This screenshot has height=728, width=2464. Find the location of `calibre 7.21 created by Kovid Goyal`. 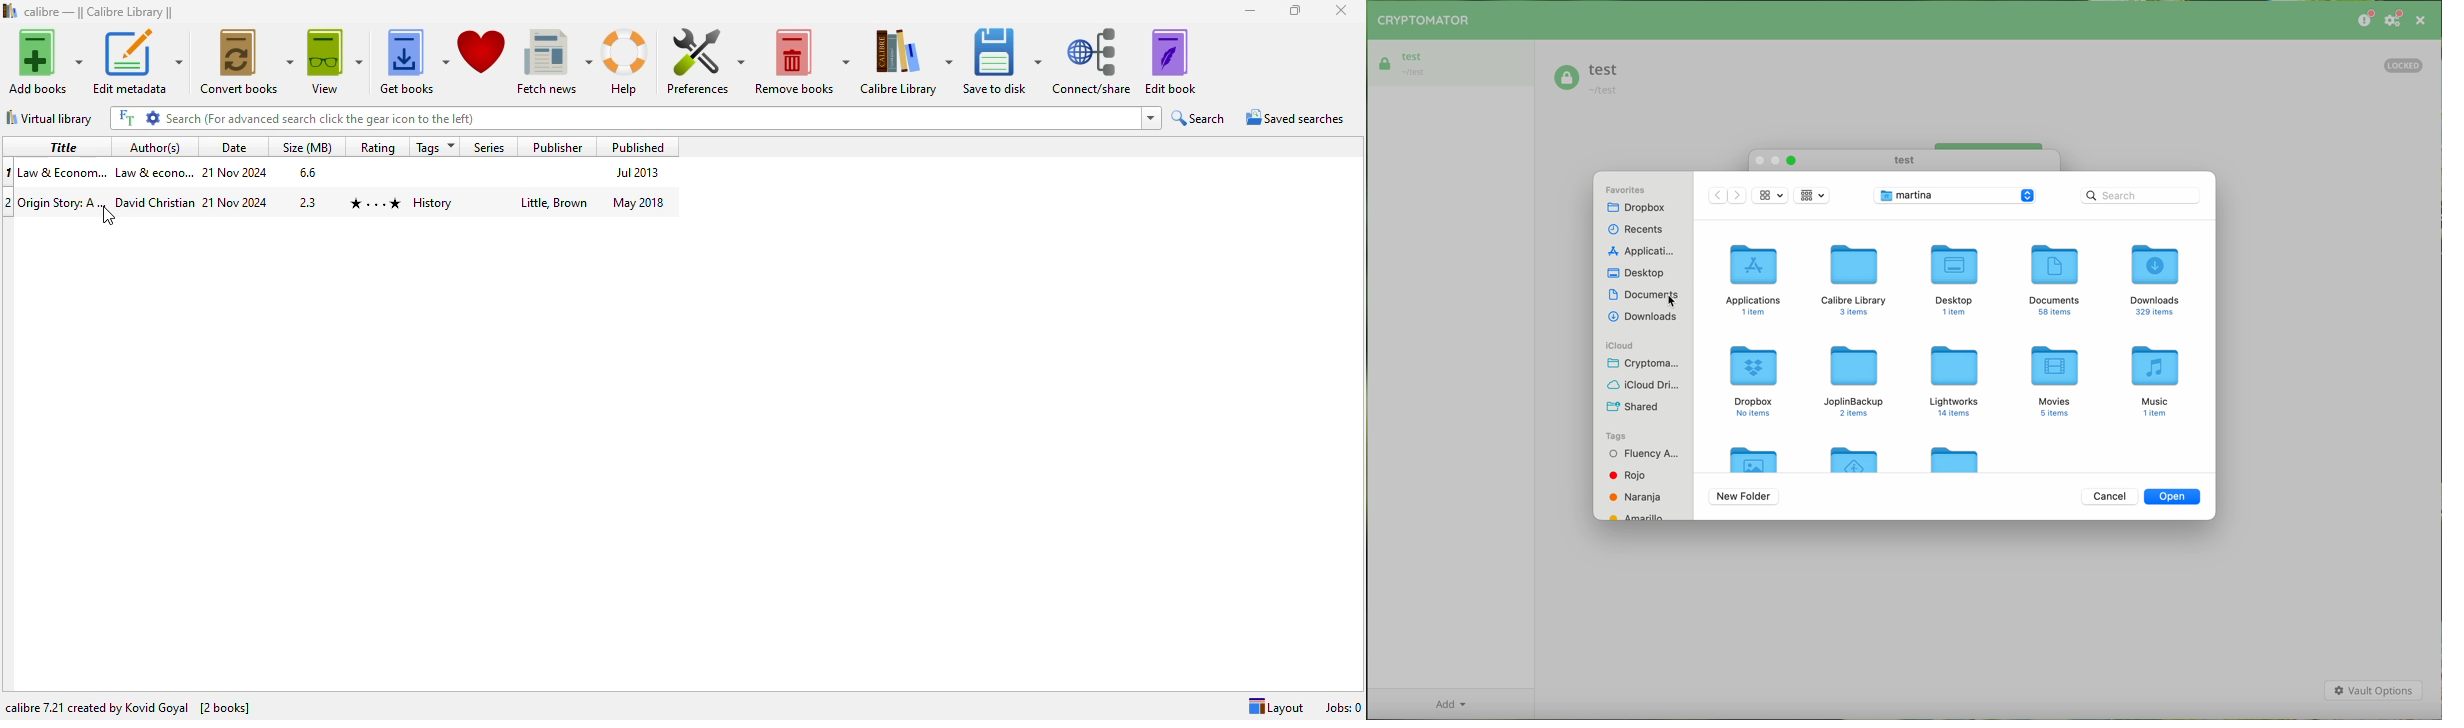

calibre 7.21 created by Kovid Goyal is located at coordinates (96, 708).